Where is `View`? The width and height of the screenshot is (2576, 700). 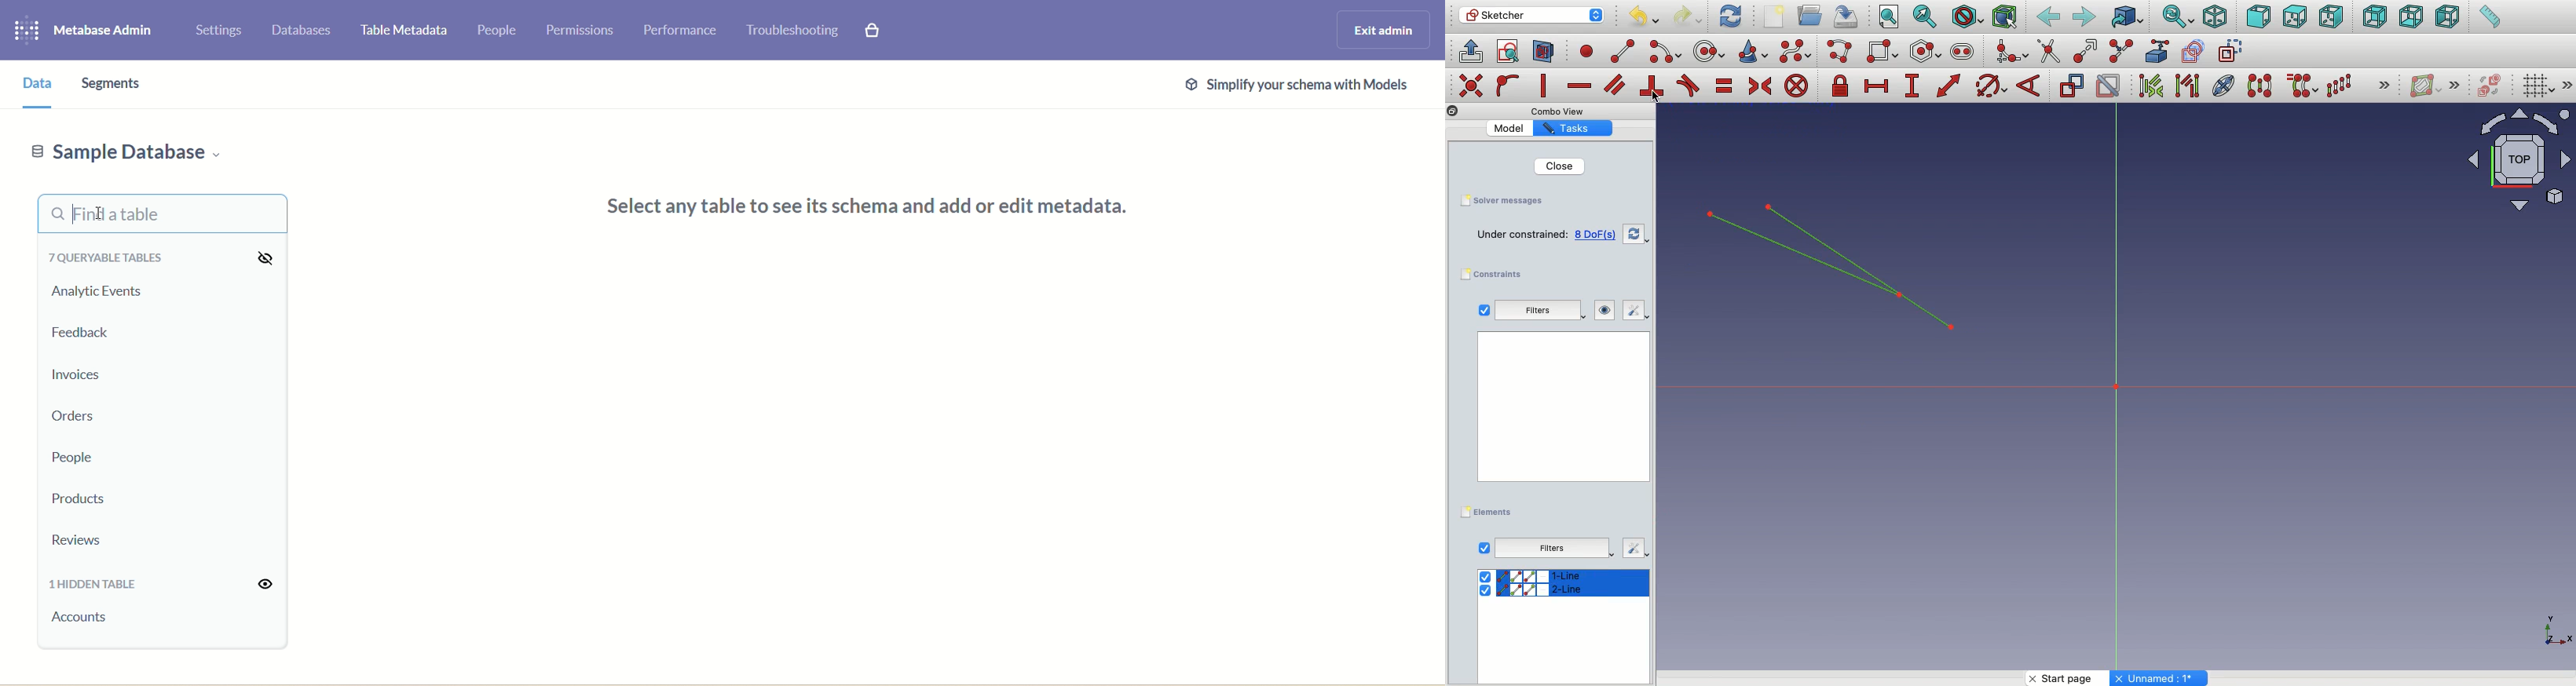 View is located at coordinates (1484, 547).